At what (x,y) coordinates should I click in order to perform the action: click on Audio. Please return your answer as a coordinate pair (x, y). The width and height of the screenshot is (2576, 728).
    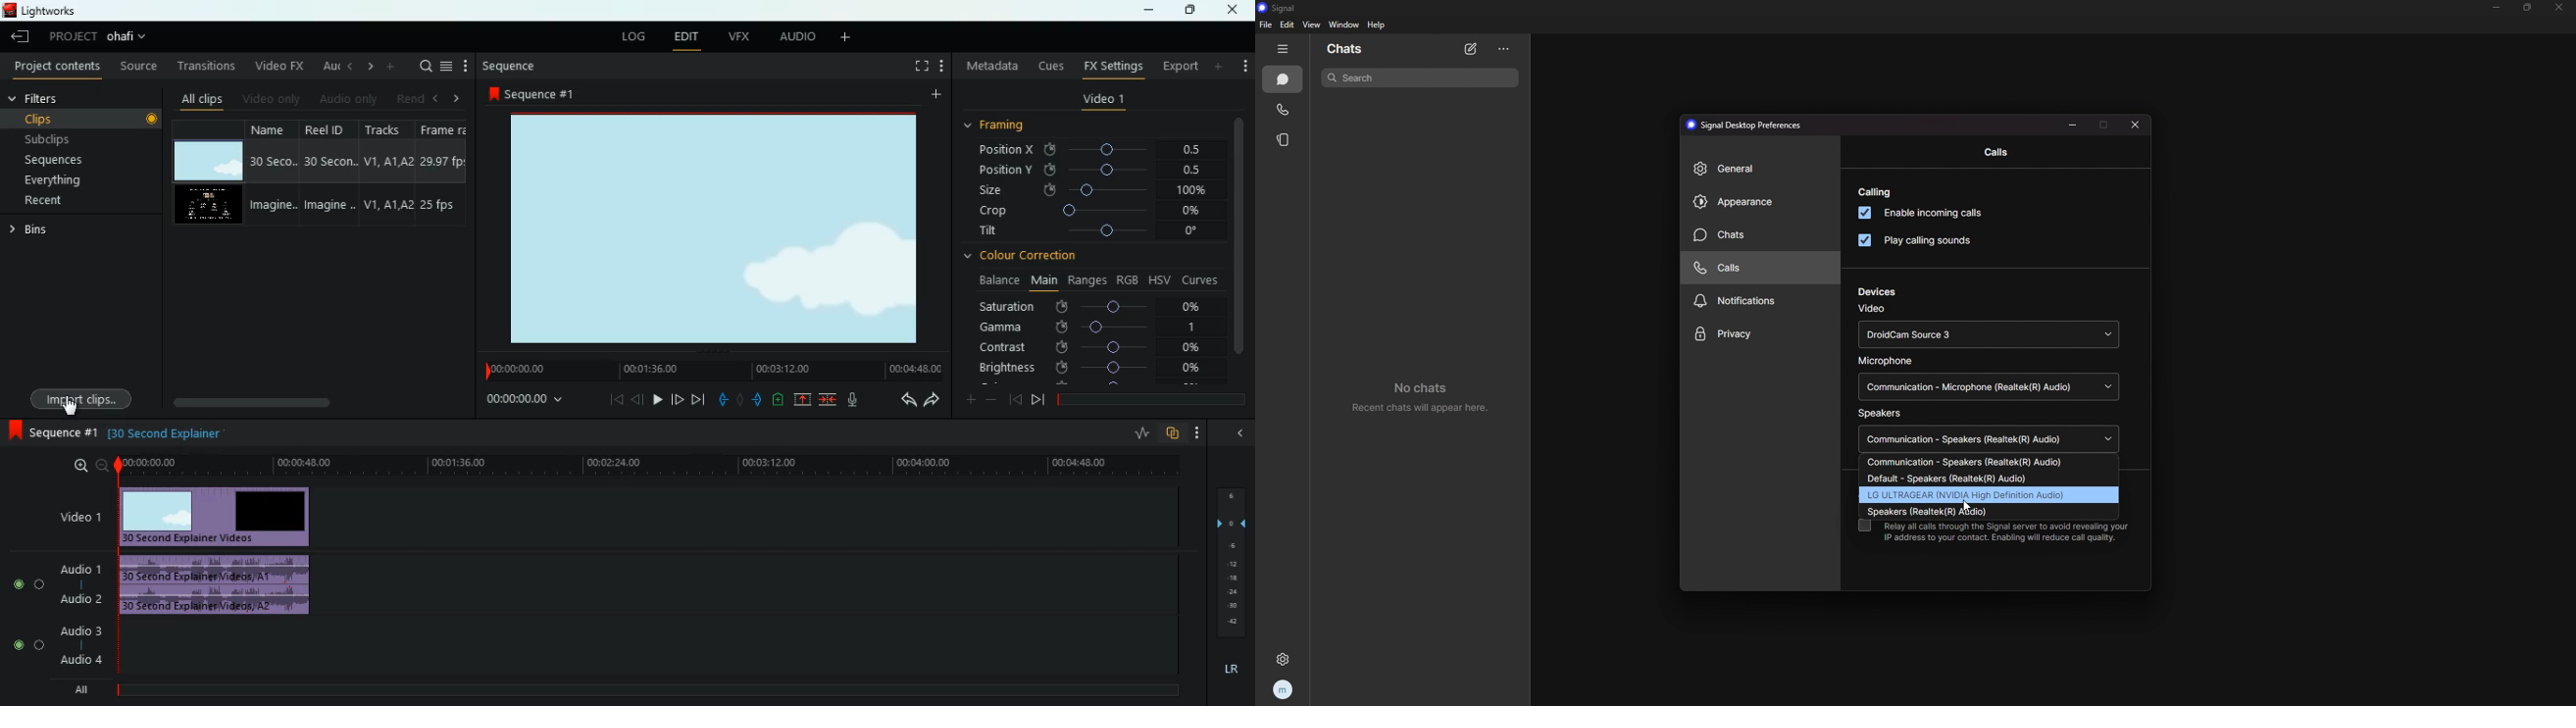
    Looking at the image, I should click on (27, 645).